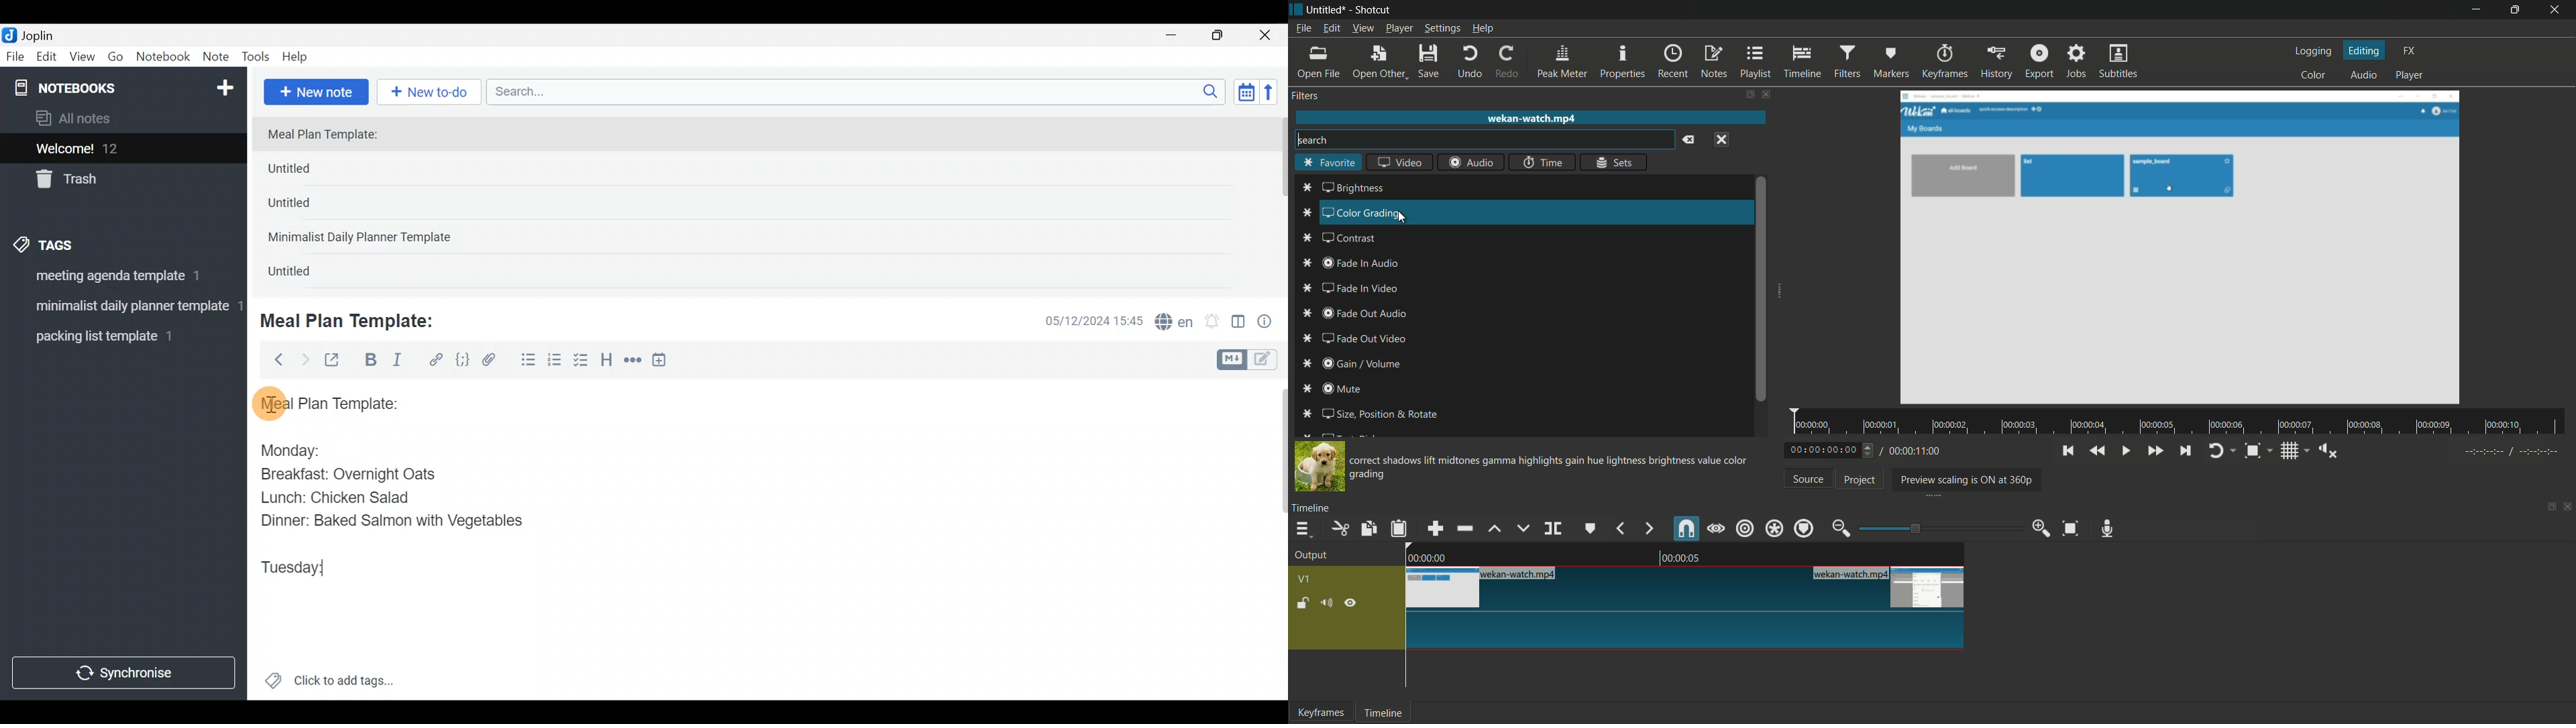  What do you see at coordinates (1385, 713) in the screenshot?
I see `timeline` at bounding box center [1385, 713].